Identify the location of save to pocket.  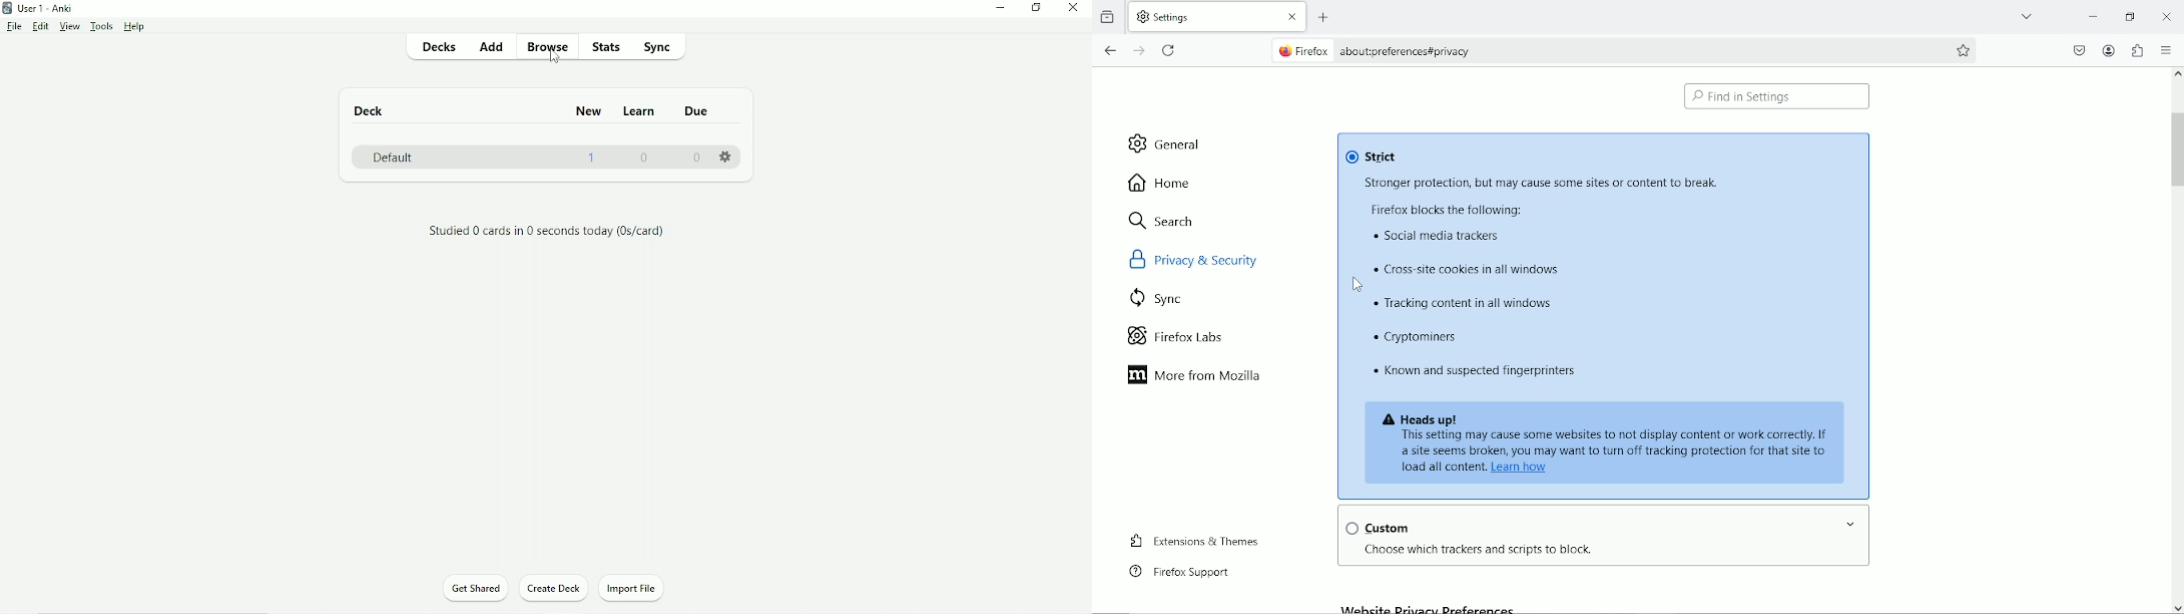
(2079, 50).